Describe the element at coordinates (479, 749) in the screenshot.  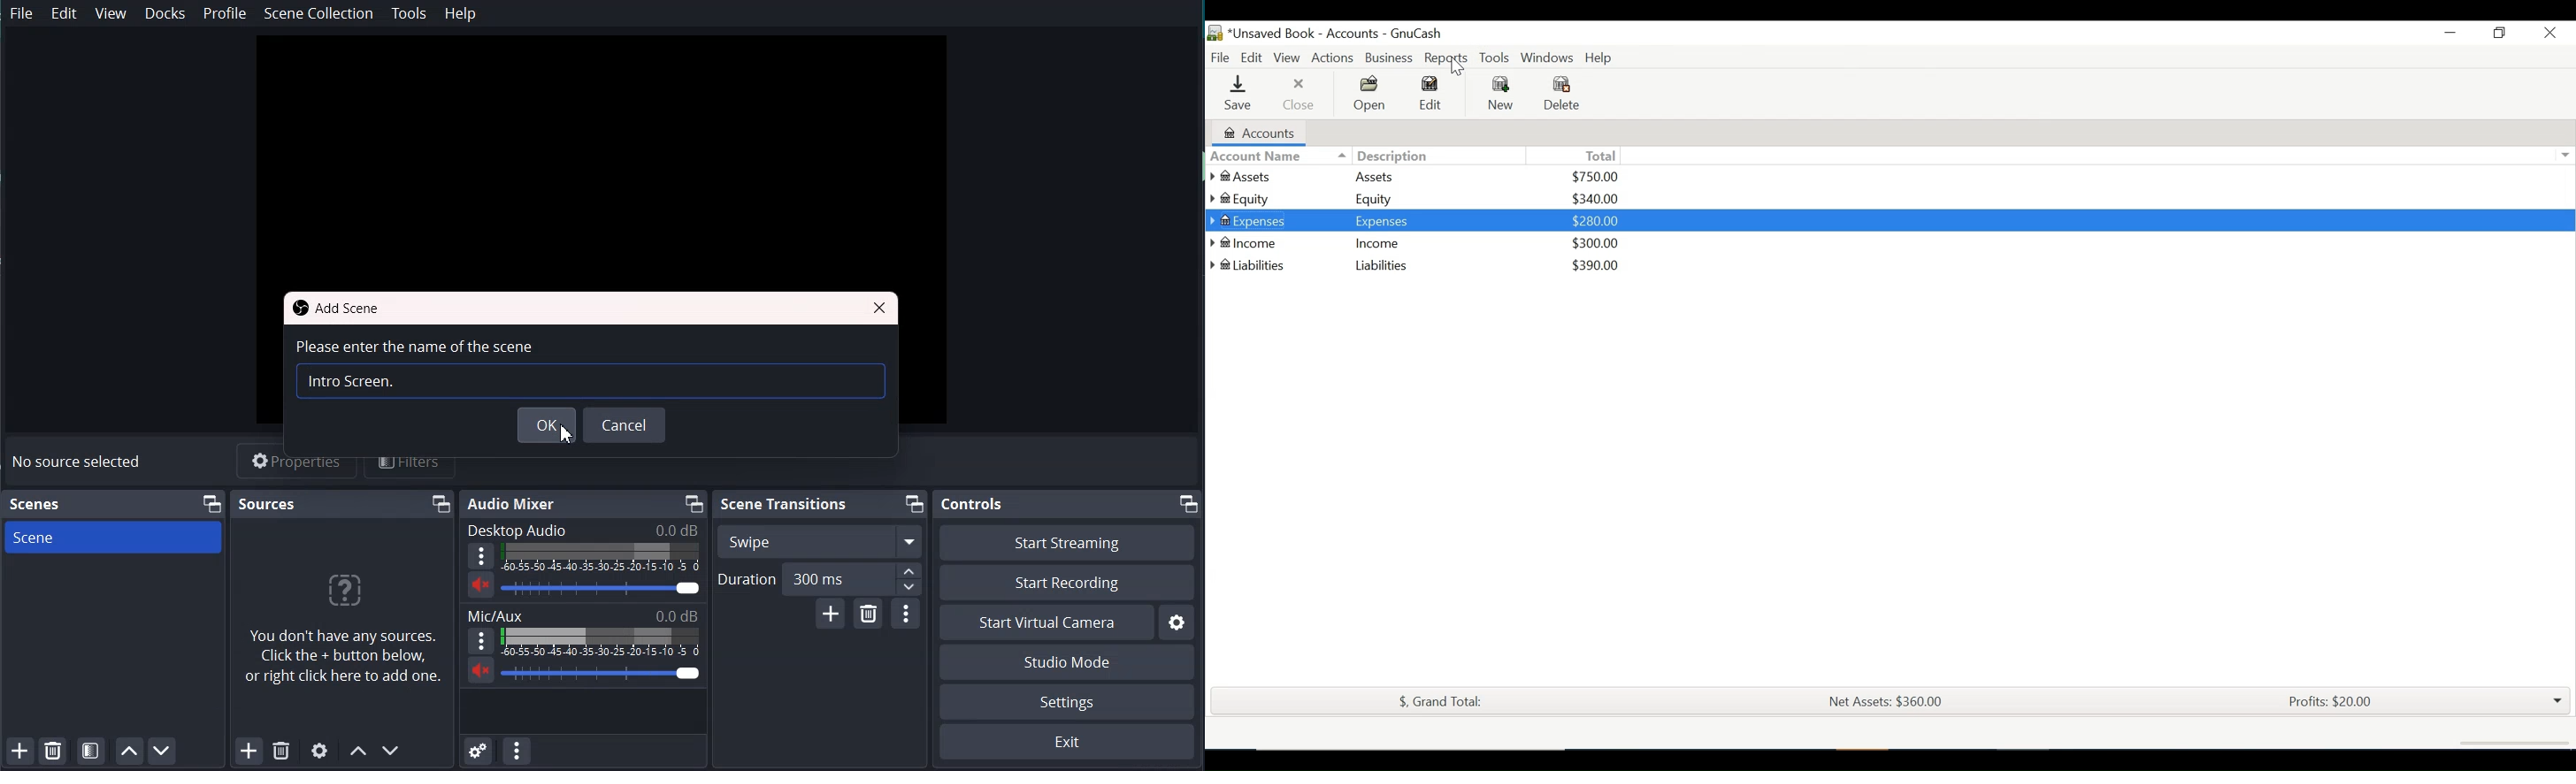
I see `Advance Audio Properties` at that location.